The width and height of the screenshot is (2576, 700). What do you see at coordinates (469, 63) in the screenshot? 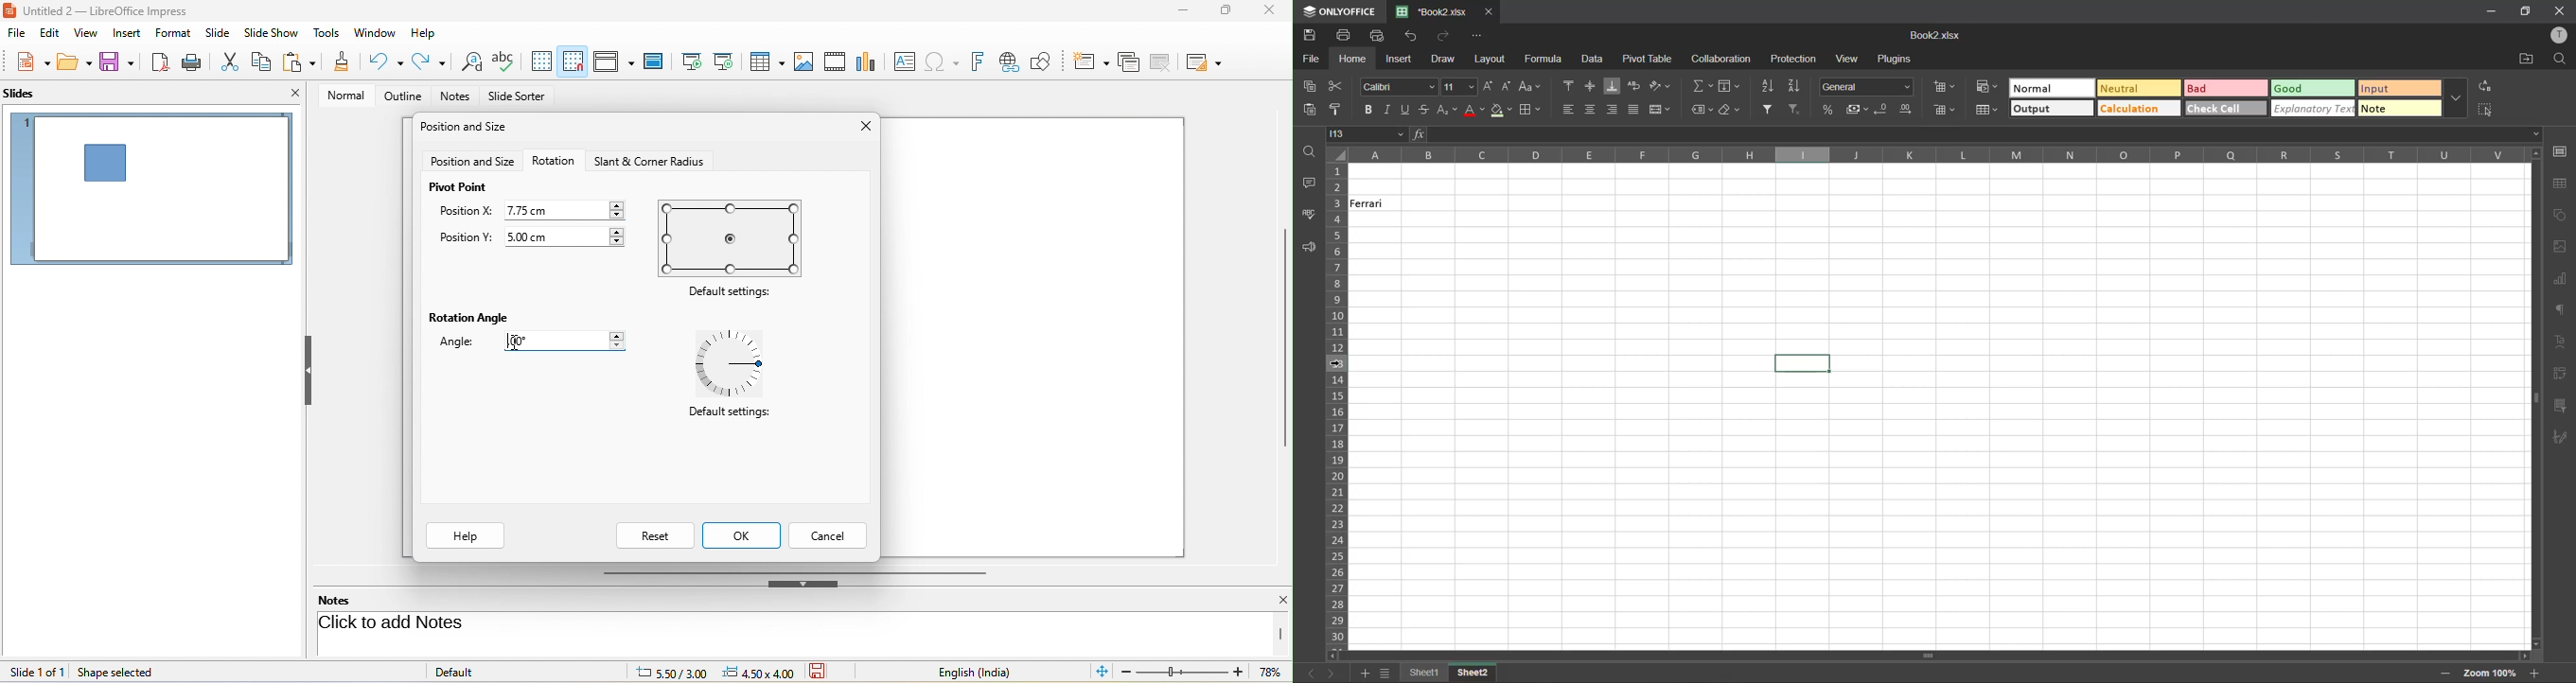
I see `find and replace` at bounding box center [469, 63].